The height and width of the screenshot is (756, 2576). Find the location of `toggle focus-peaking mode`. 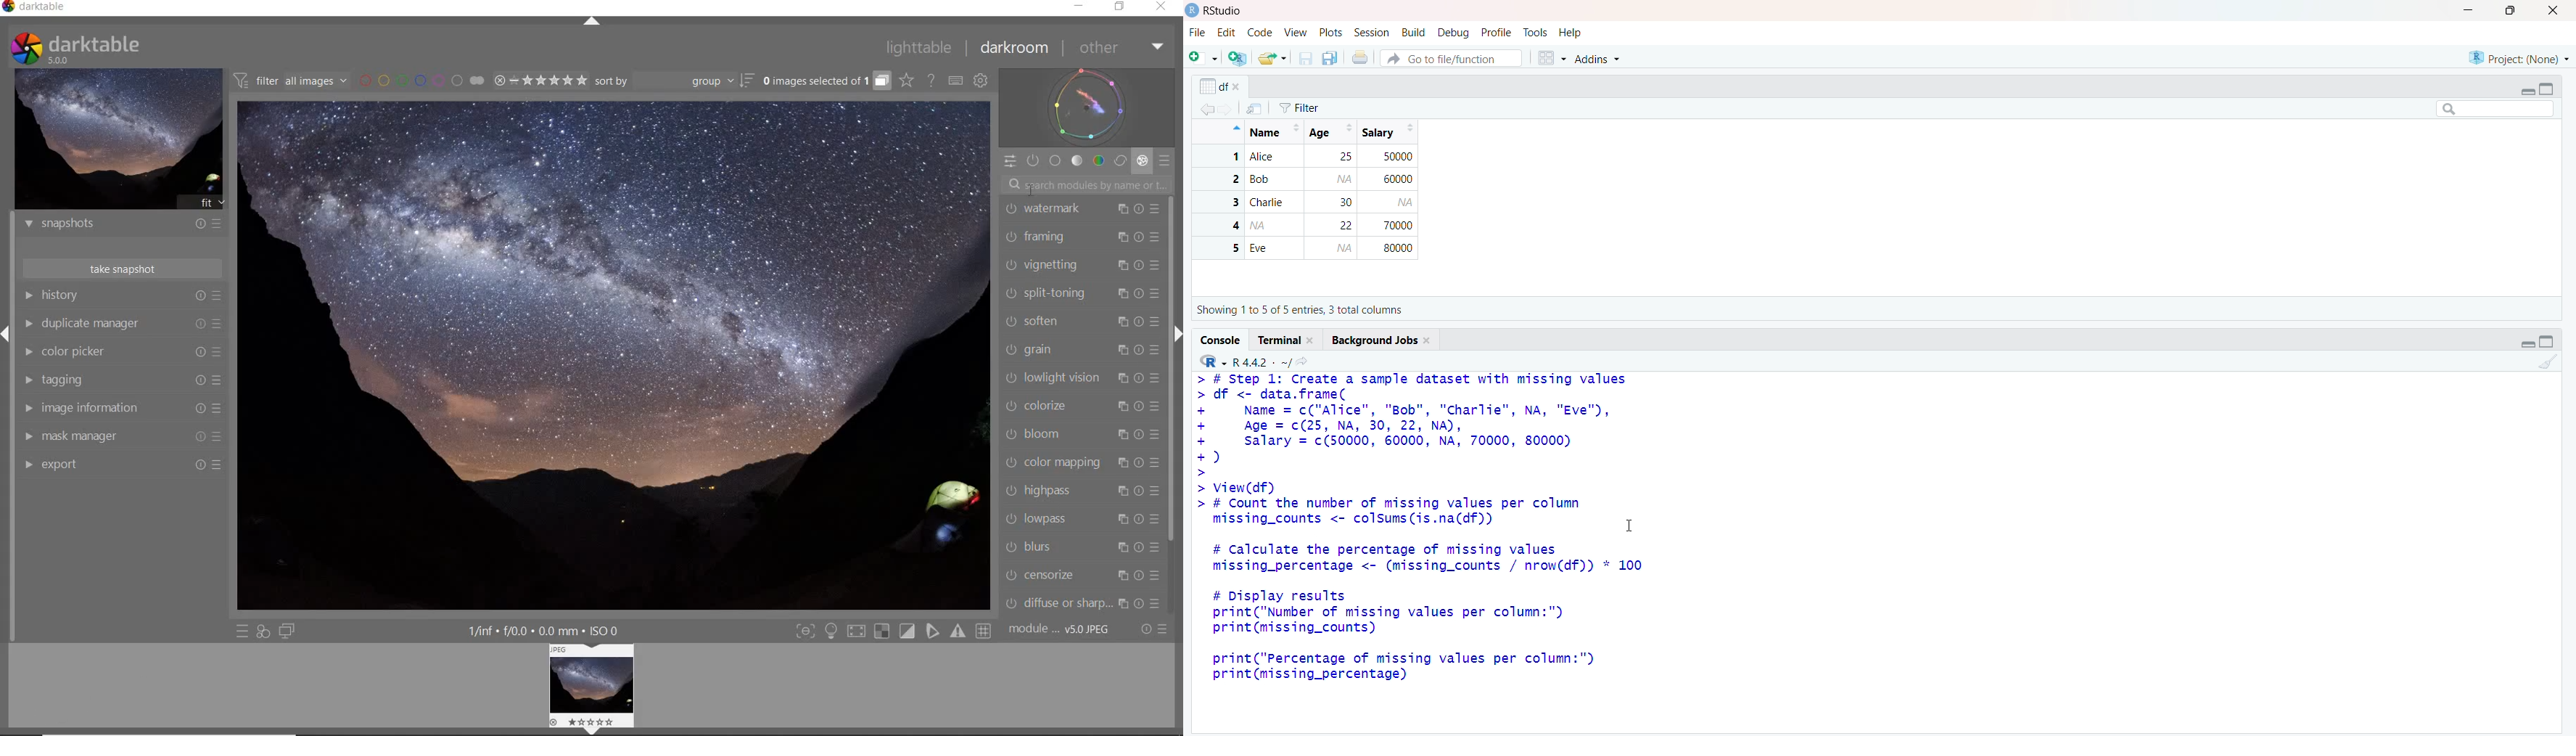

toggle focus-peaking mode is located at coordinates (808, 631).